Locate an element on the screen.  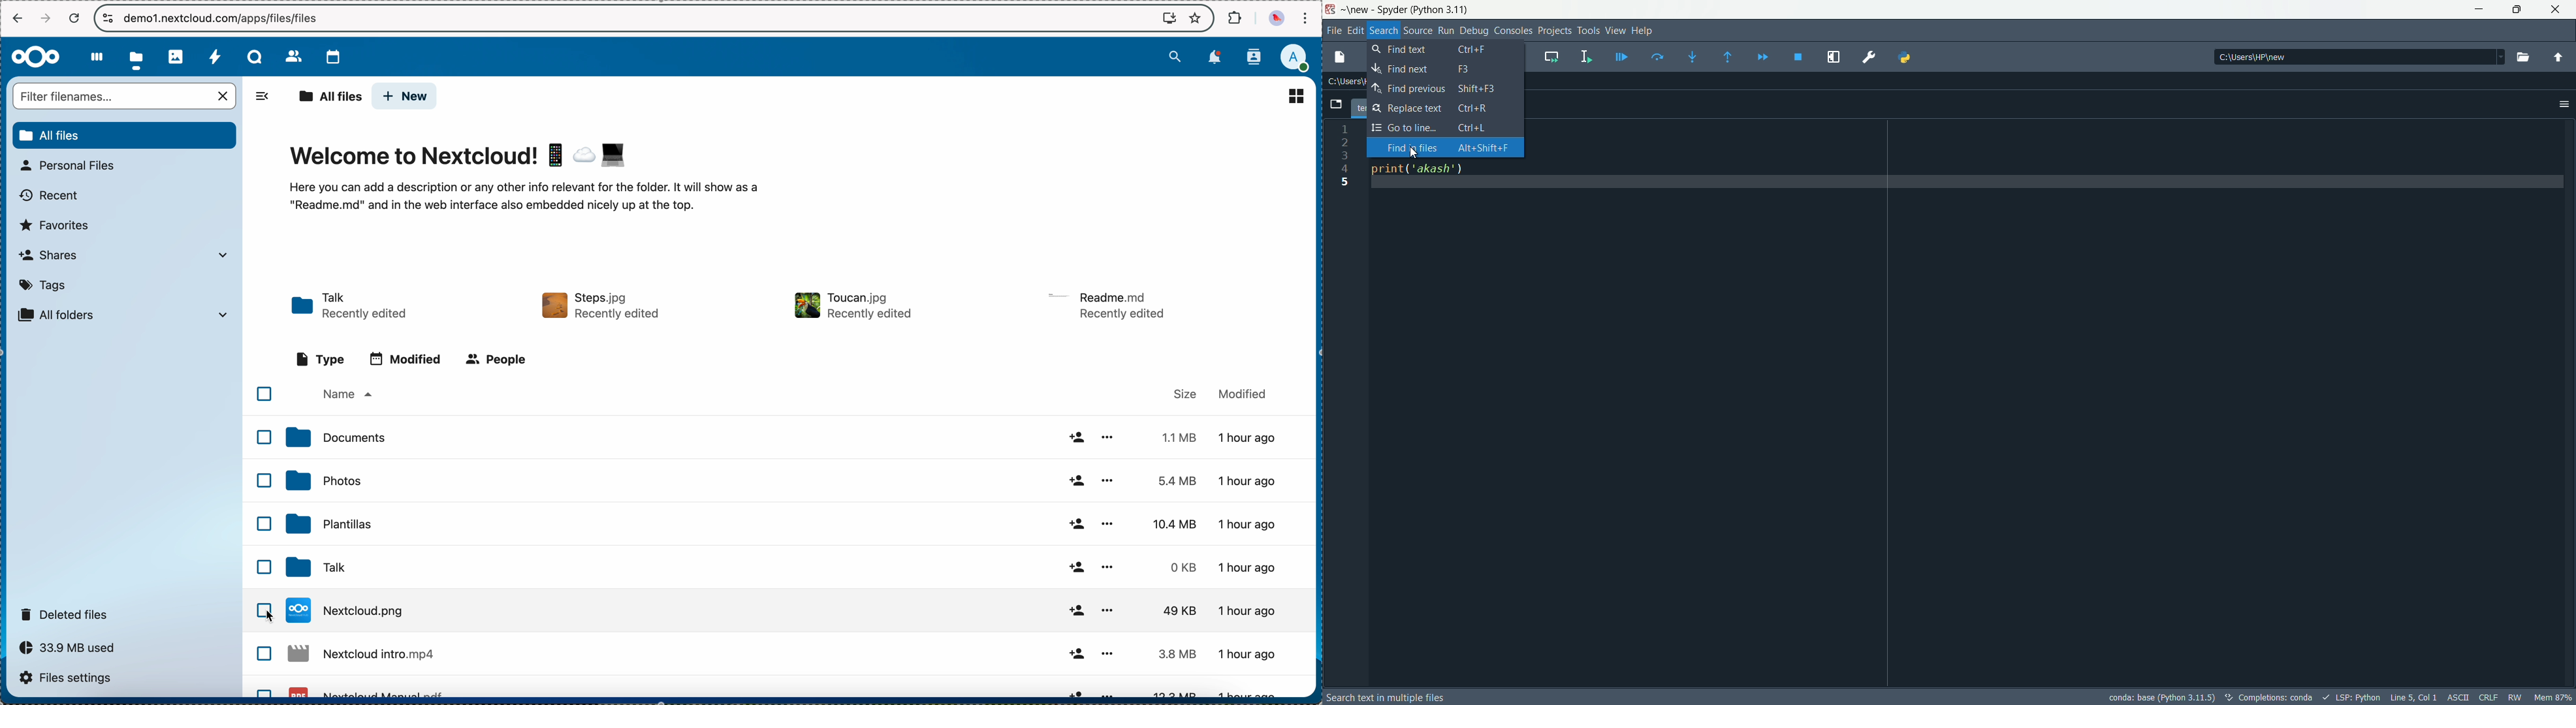
file is located at coordinates (603, 306).